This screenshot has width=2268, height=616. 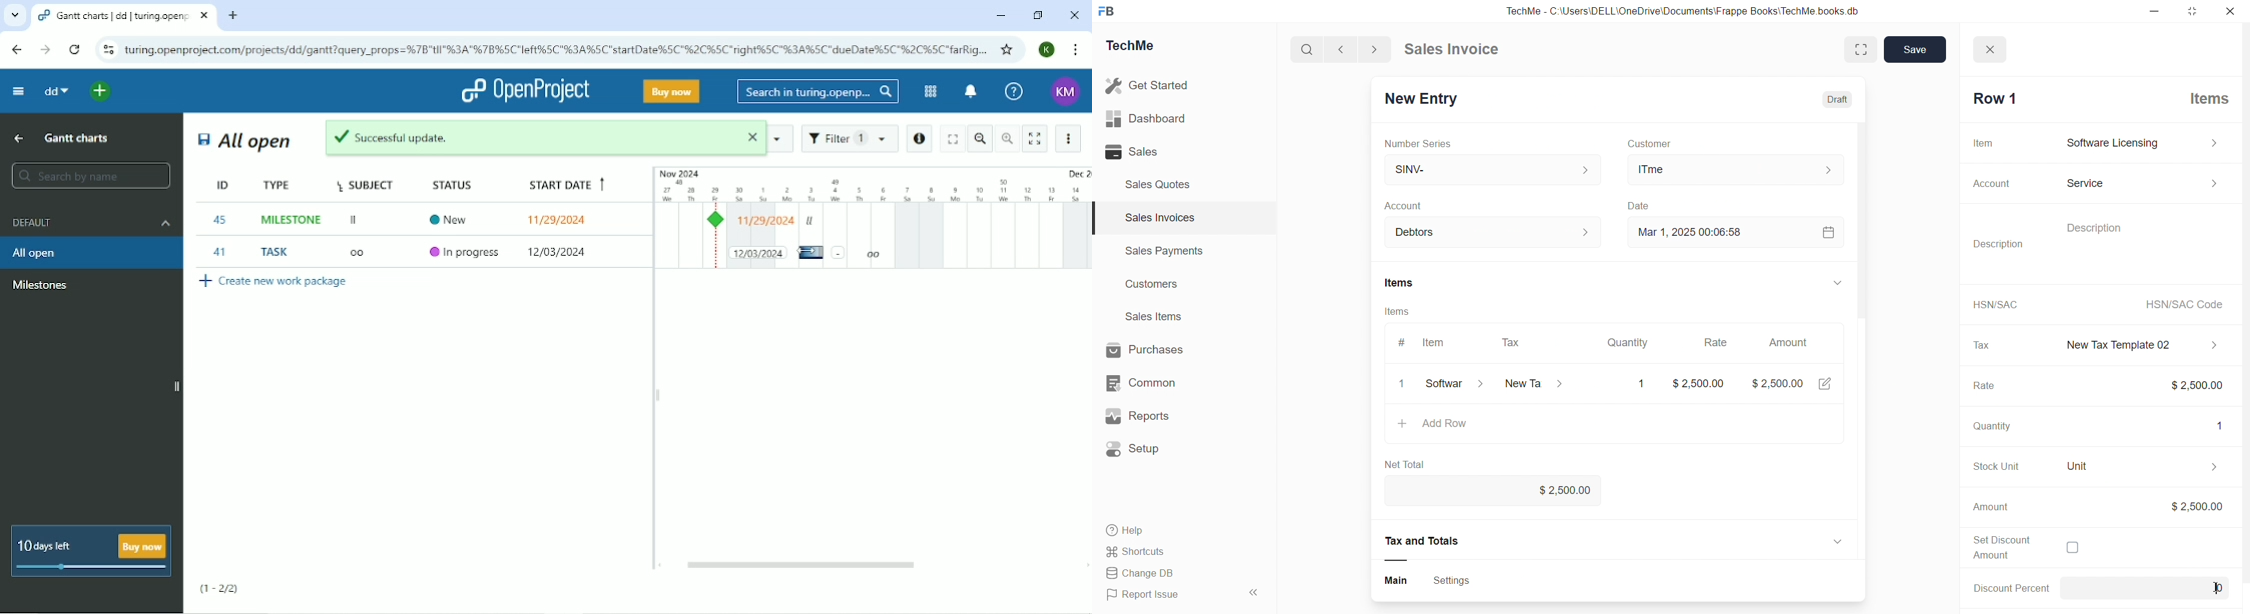 I want to click on  Shortcuts, so click(x=1140, y=552).